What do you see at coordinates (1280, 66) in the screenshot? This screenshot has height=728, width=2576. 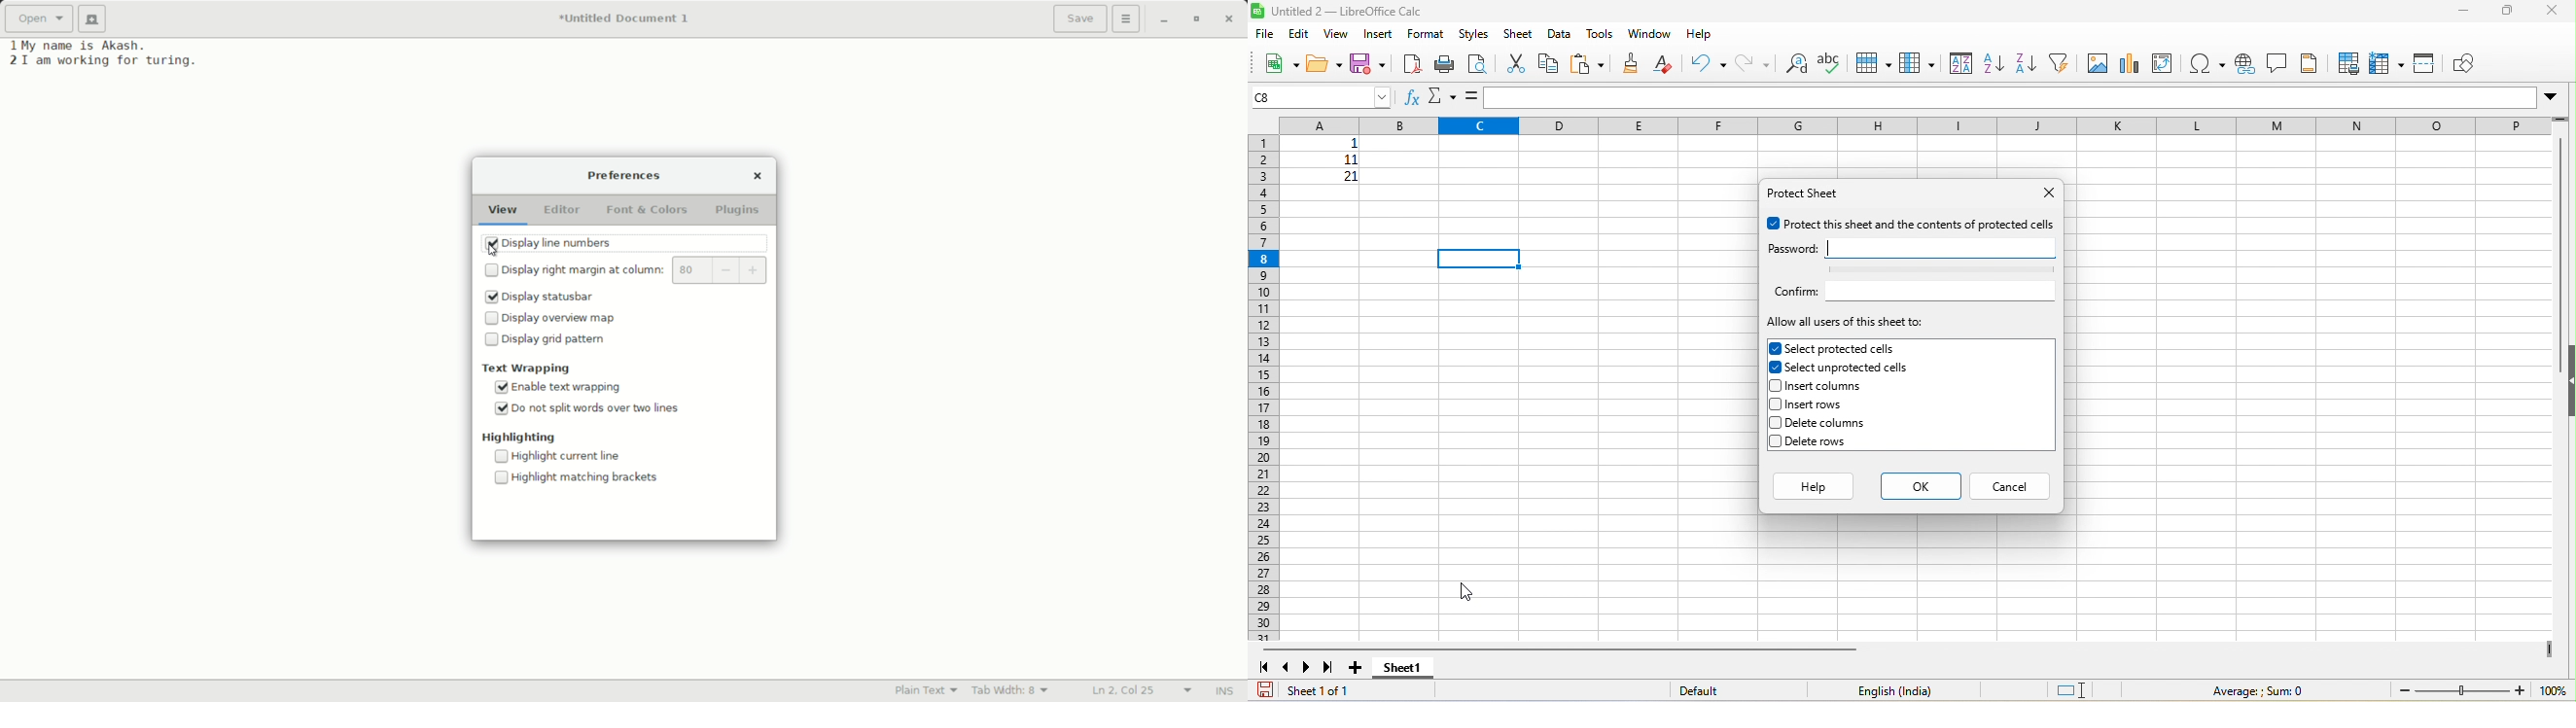 I see `new` at bounding box center [1280, 66].